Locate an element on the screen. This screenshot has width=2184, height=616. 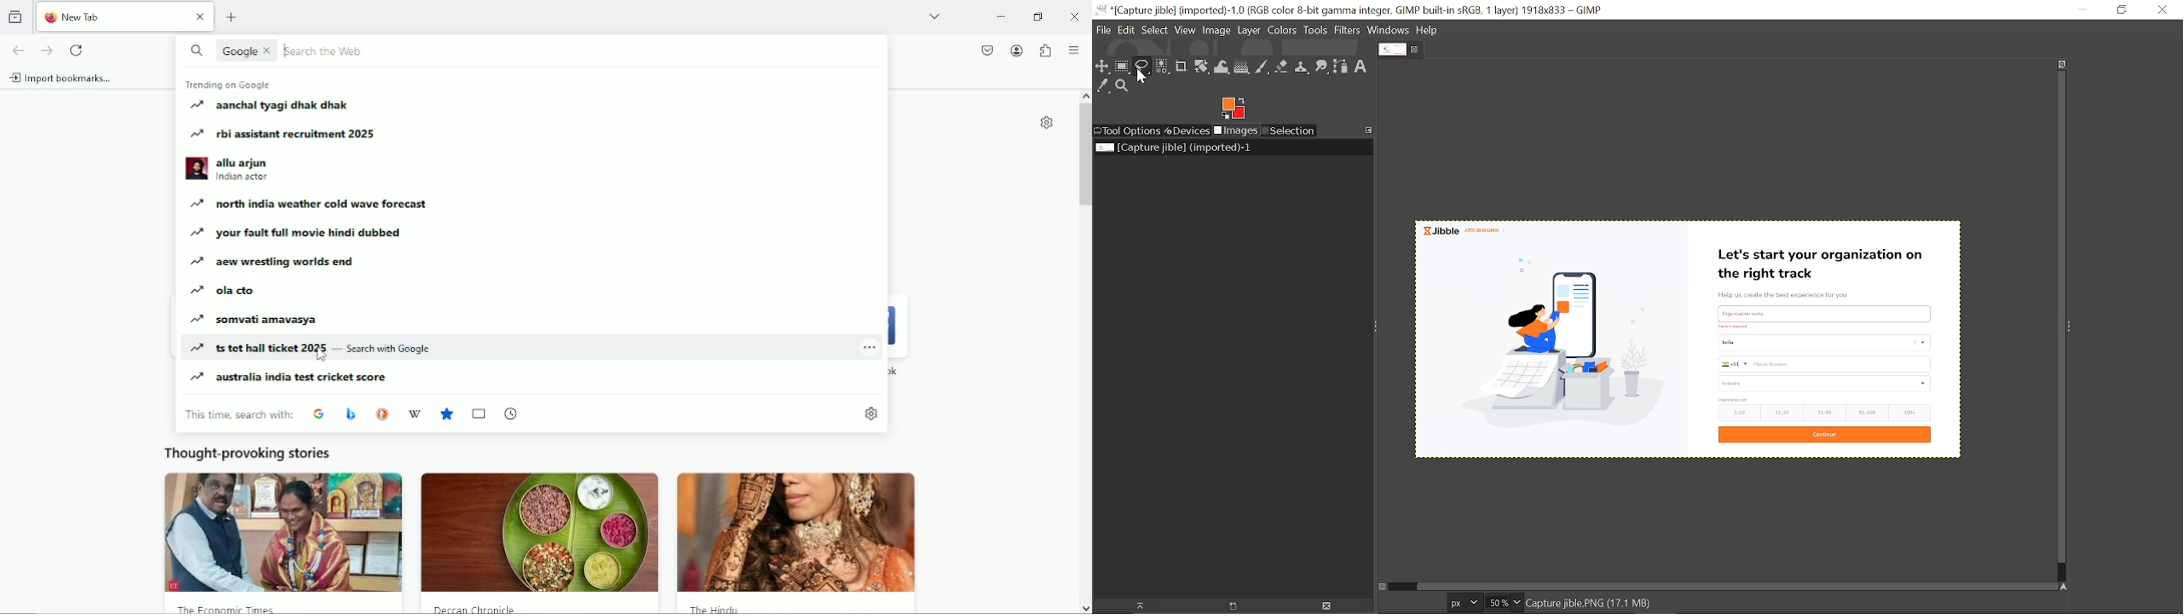
allu arjun is located at coordinates (244, 161).